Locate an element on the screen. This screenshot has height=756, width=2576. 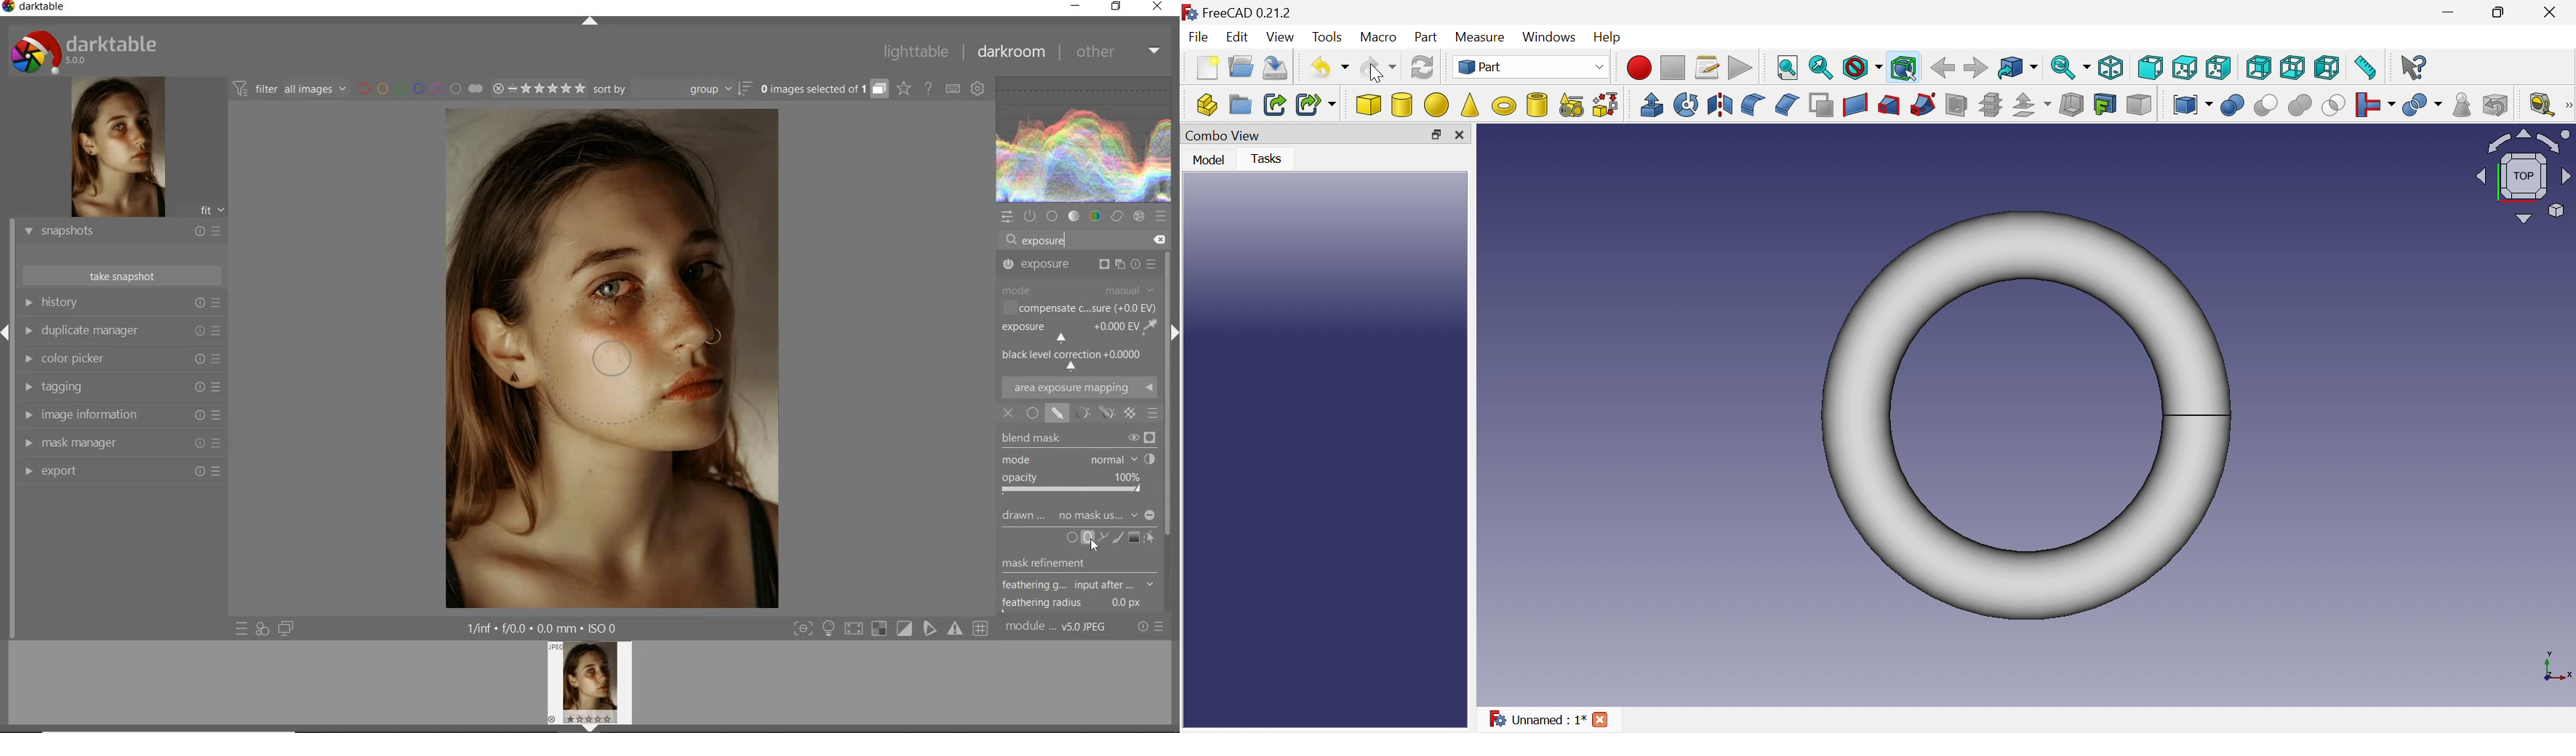
expand grouped images is located at coordinates (822, 89).